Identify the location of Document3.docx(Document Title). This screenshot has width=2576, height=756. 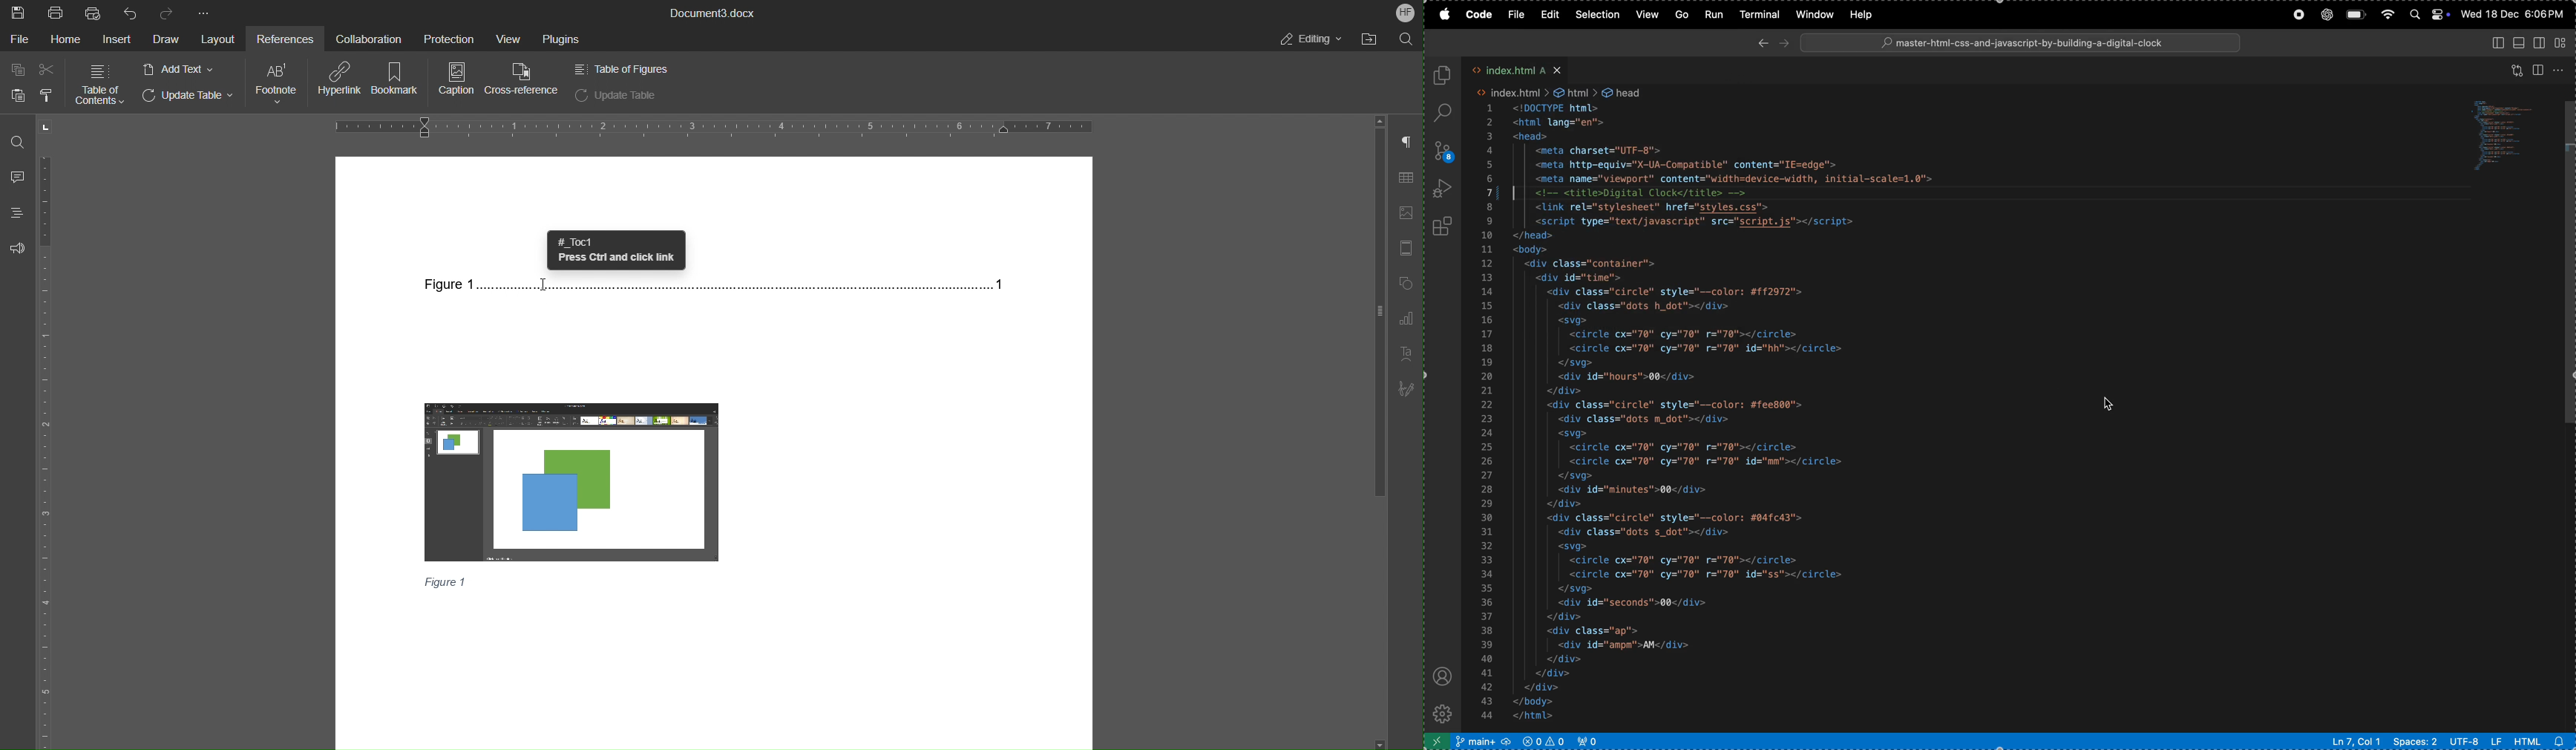
(711, 13).